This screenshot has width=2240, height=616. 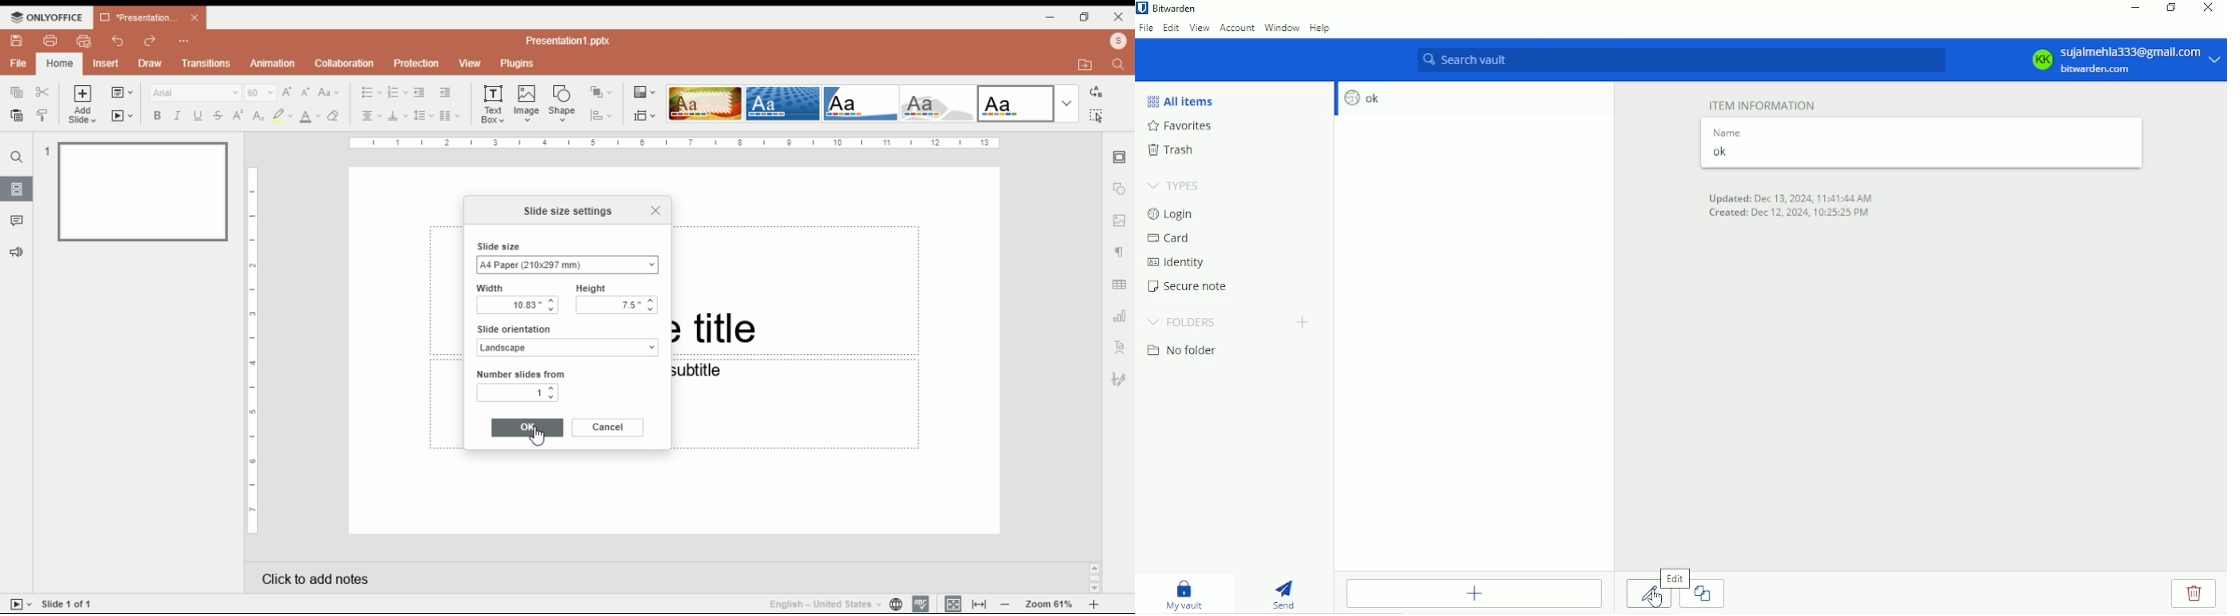 What do you see at coordinates (1679, 59) in the screenshot?
I see `Search vault` at bounding box center [1679, 59].